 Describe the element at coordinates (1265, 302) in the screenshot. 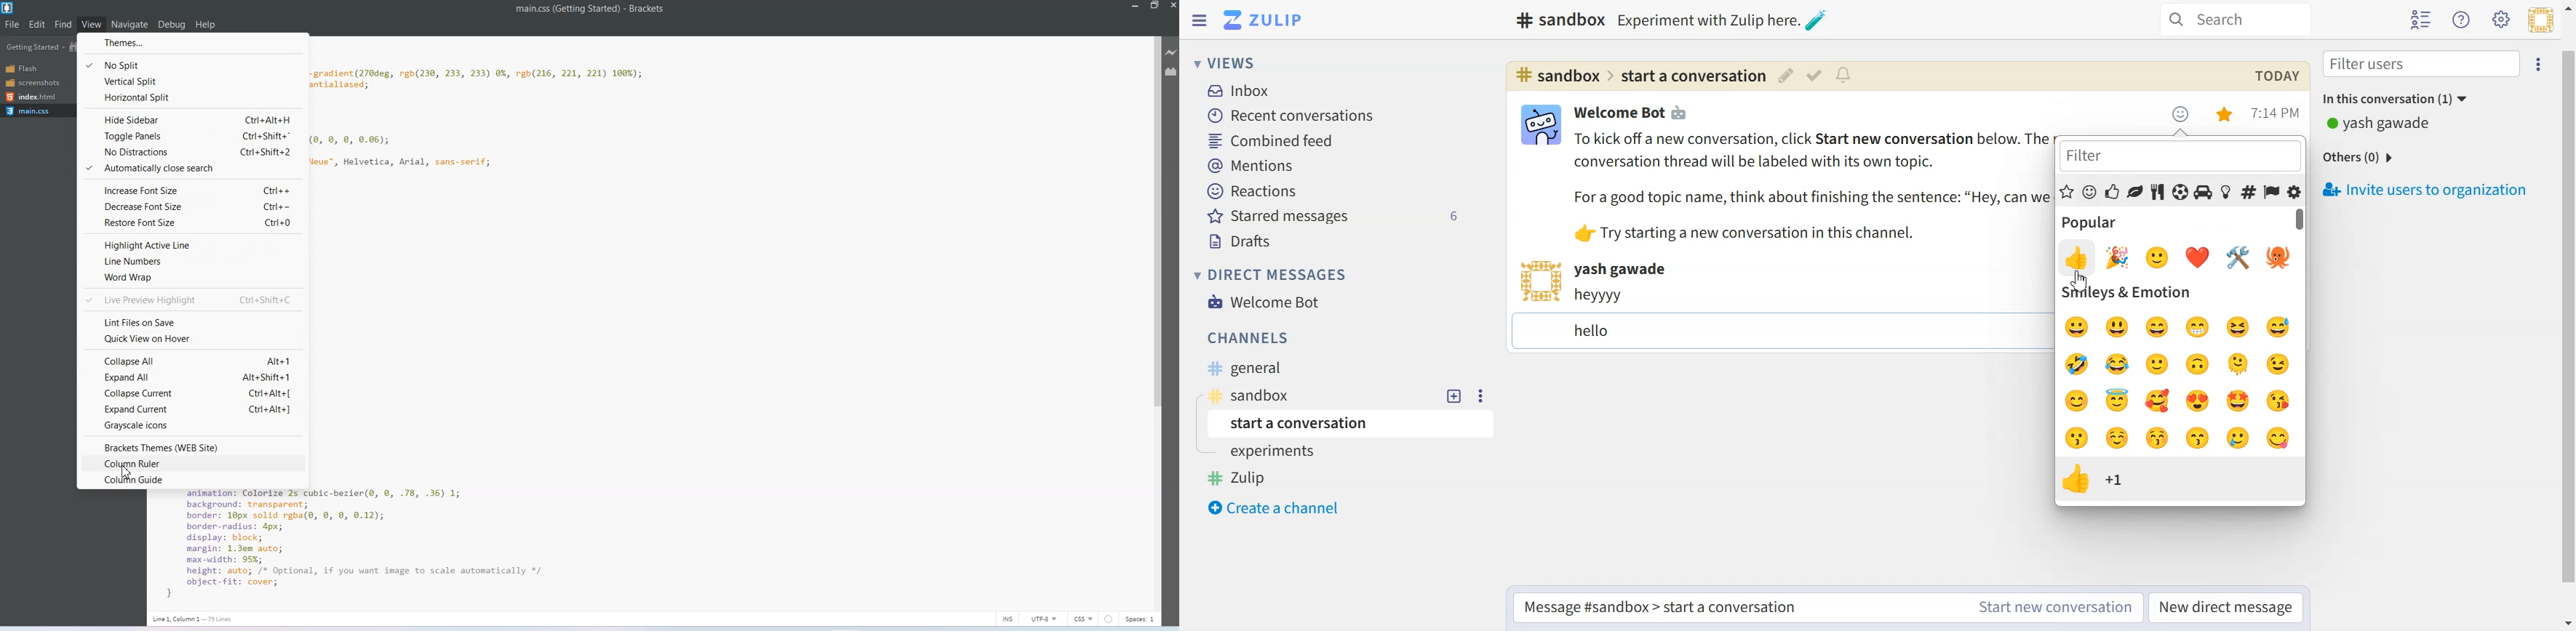

I see `Welcome Bot` at that location.